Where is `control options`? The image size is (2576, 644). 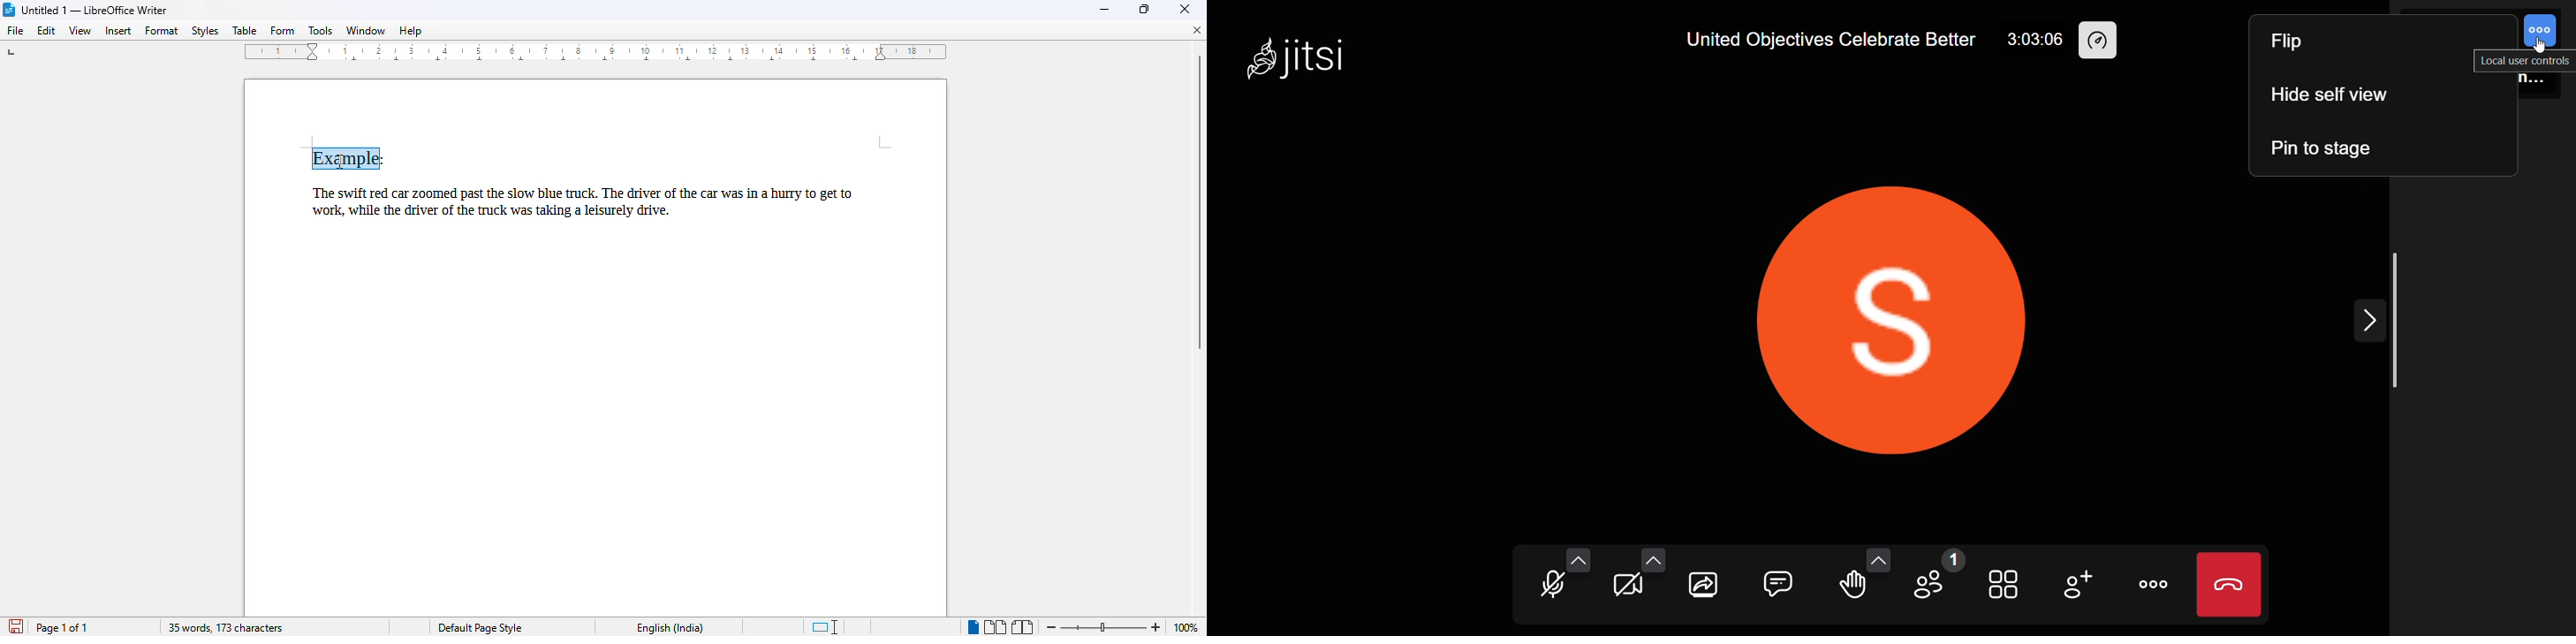
control options is located at coordinates (2541, 31).